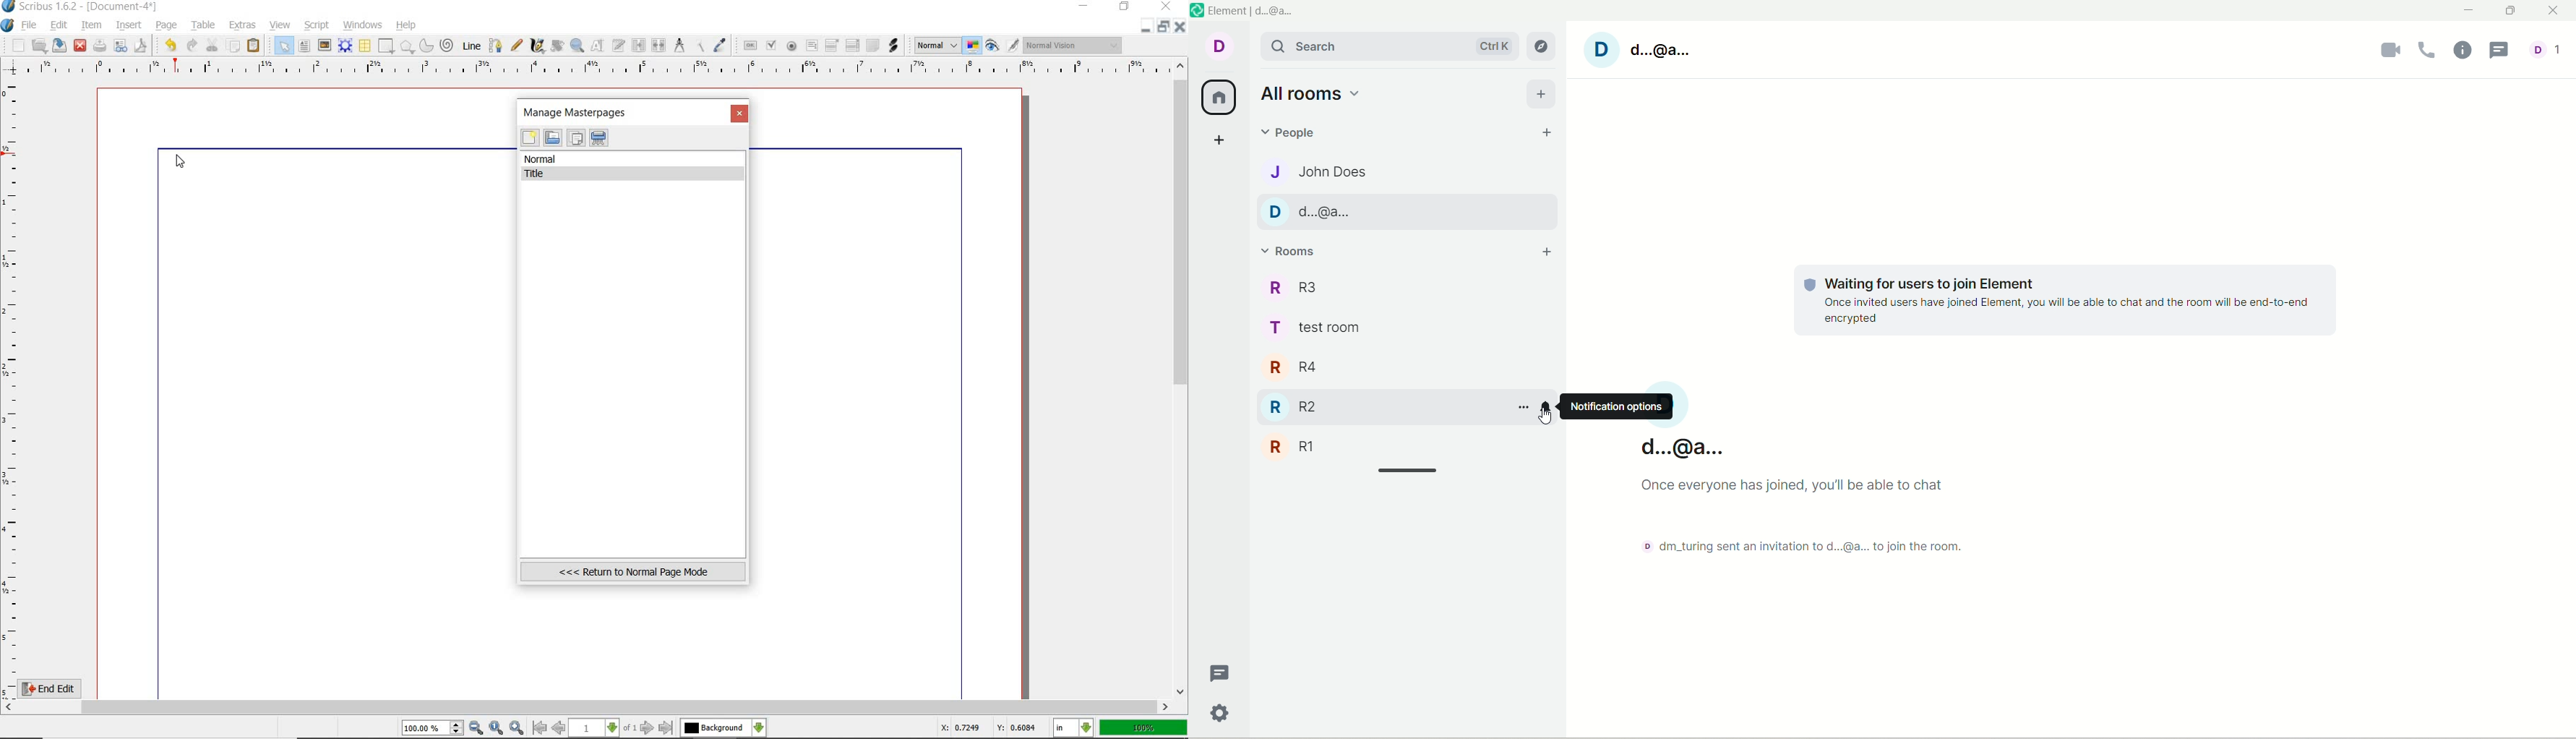 The width and height of the screenshot is (2576, 756). Describe the element at coordinates (852, 47) in the screenshot. I see `pdf list box` at that location.